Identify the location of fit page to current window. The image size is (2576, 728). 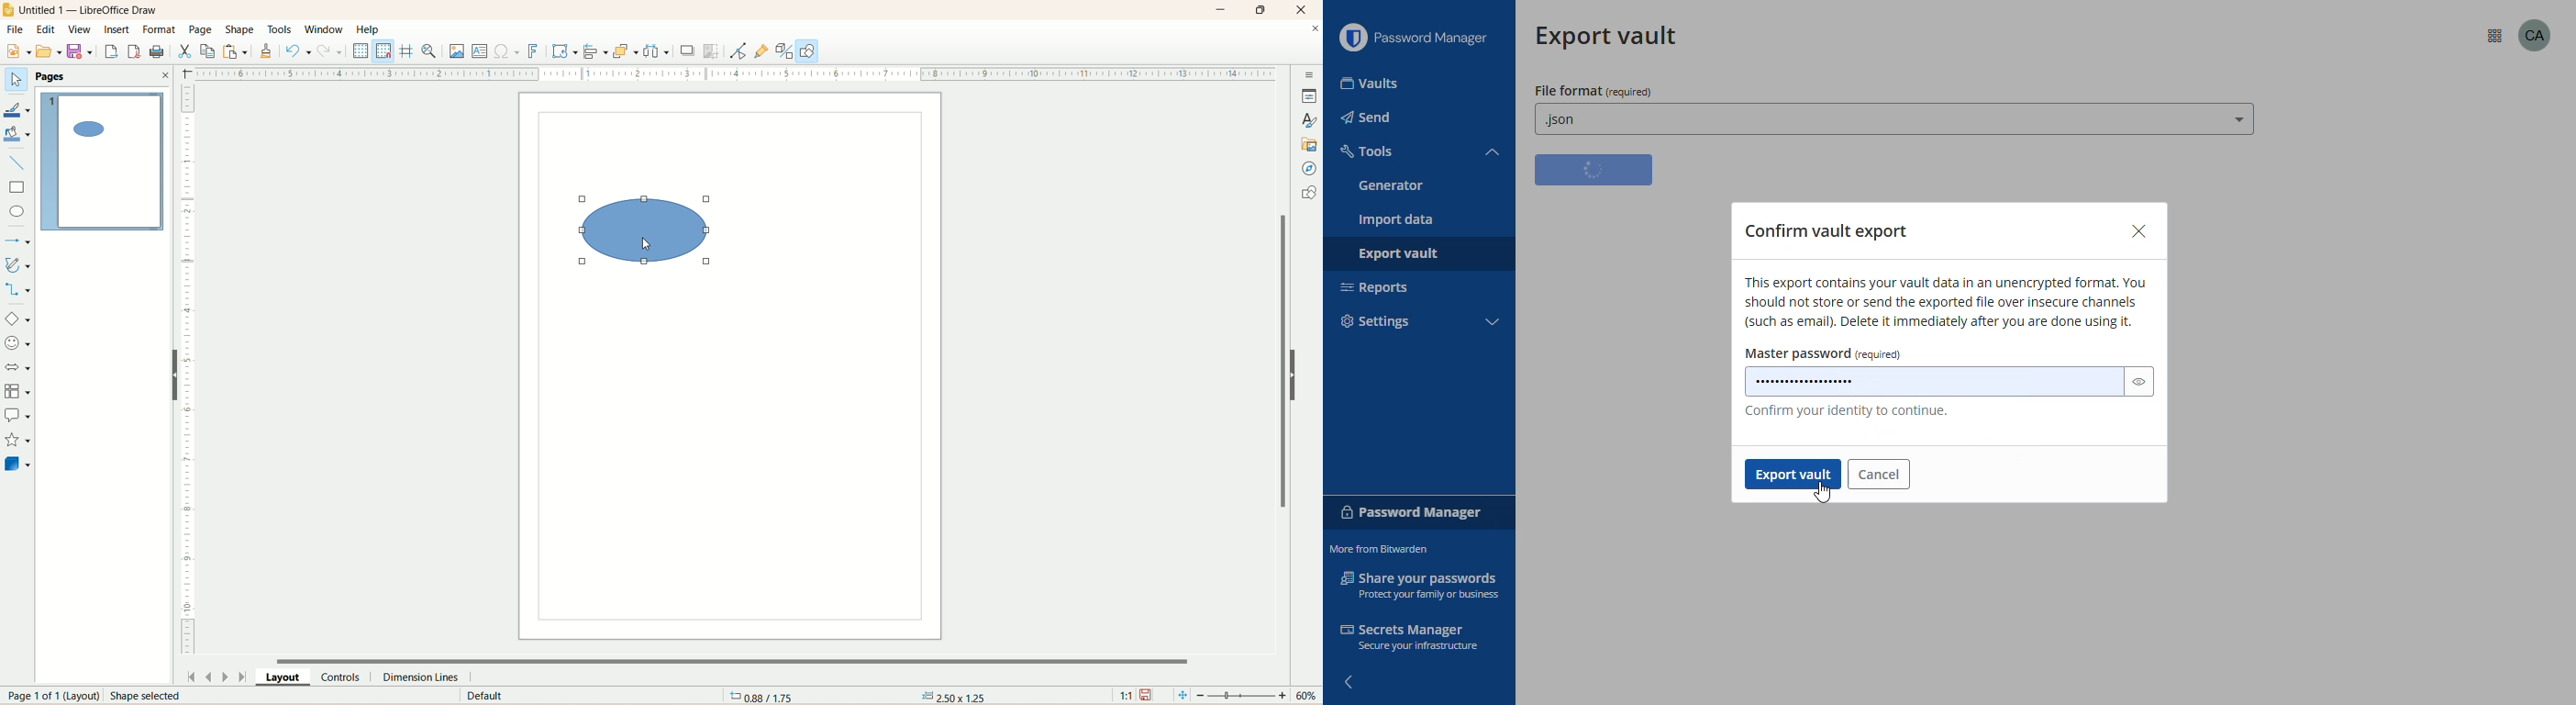
(1181, 695).